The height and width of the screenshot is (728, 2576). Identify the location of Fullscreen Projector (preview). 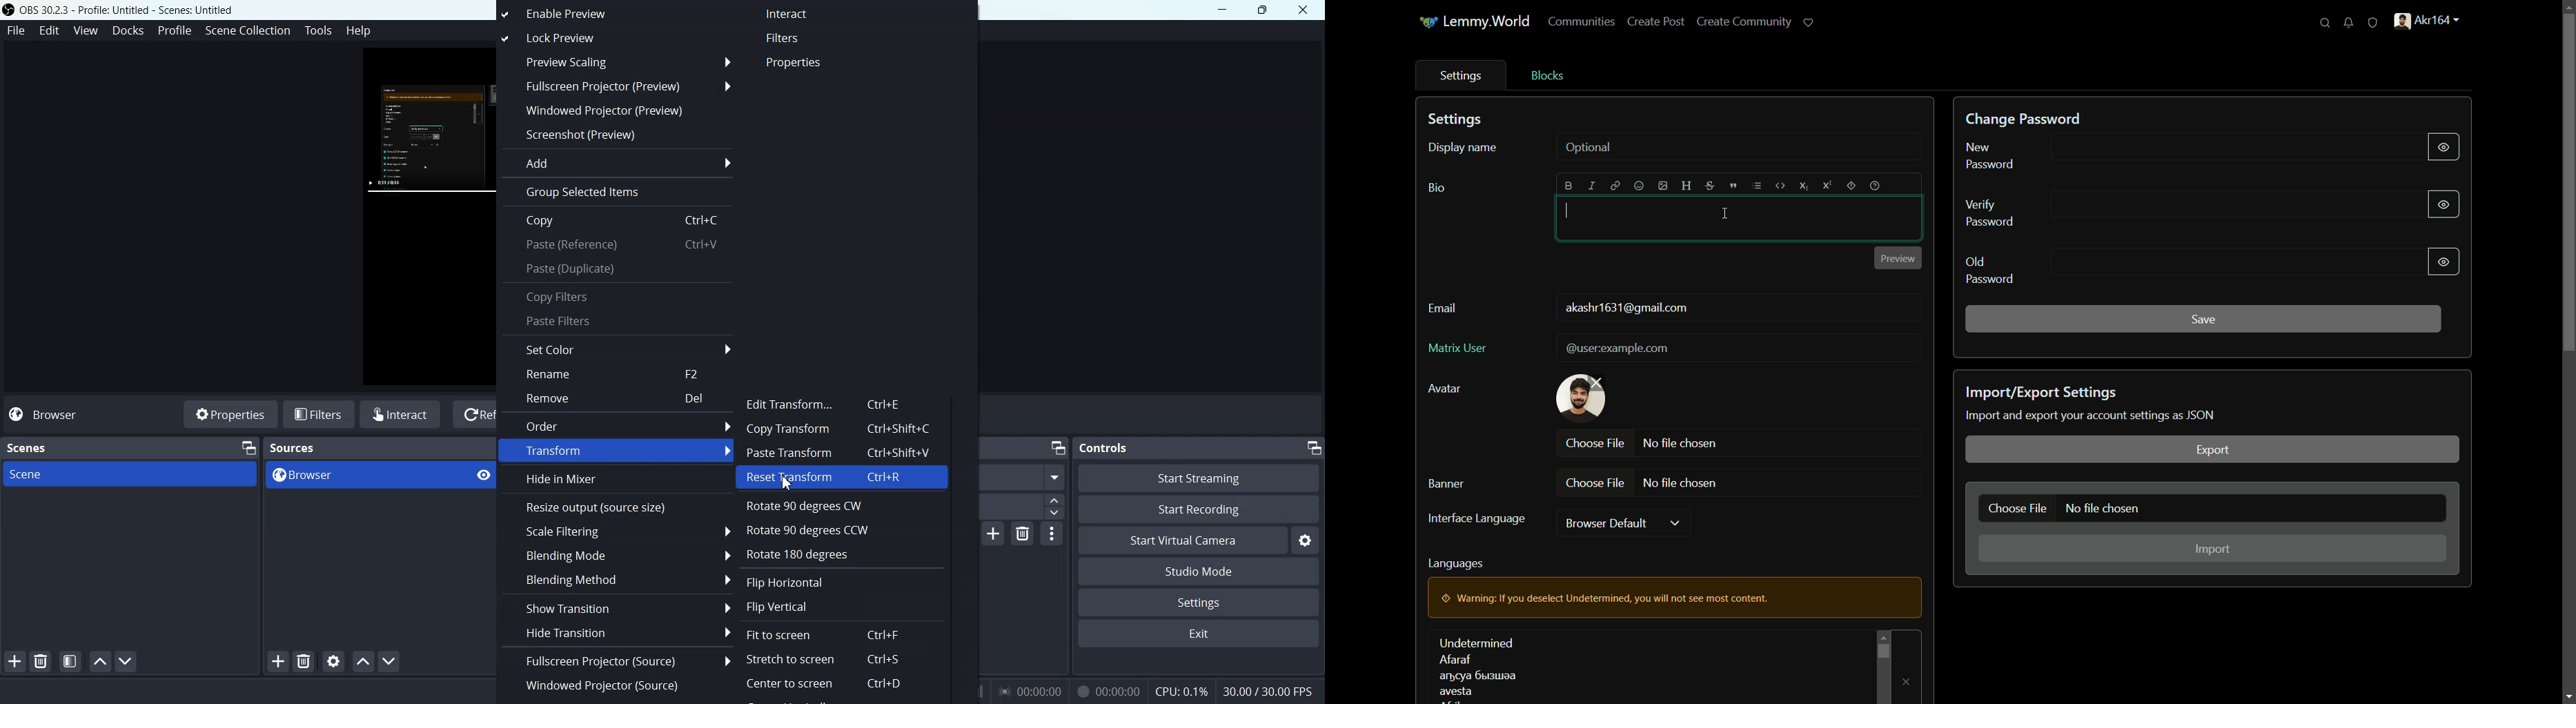
(615, 86).